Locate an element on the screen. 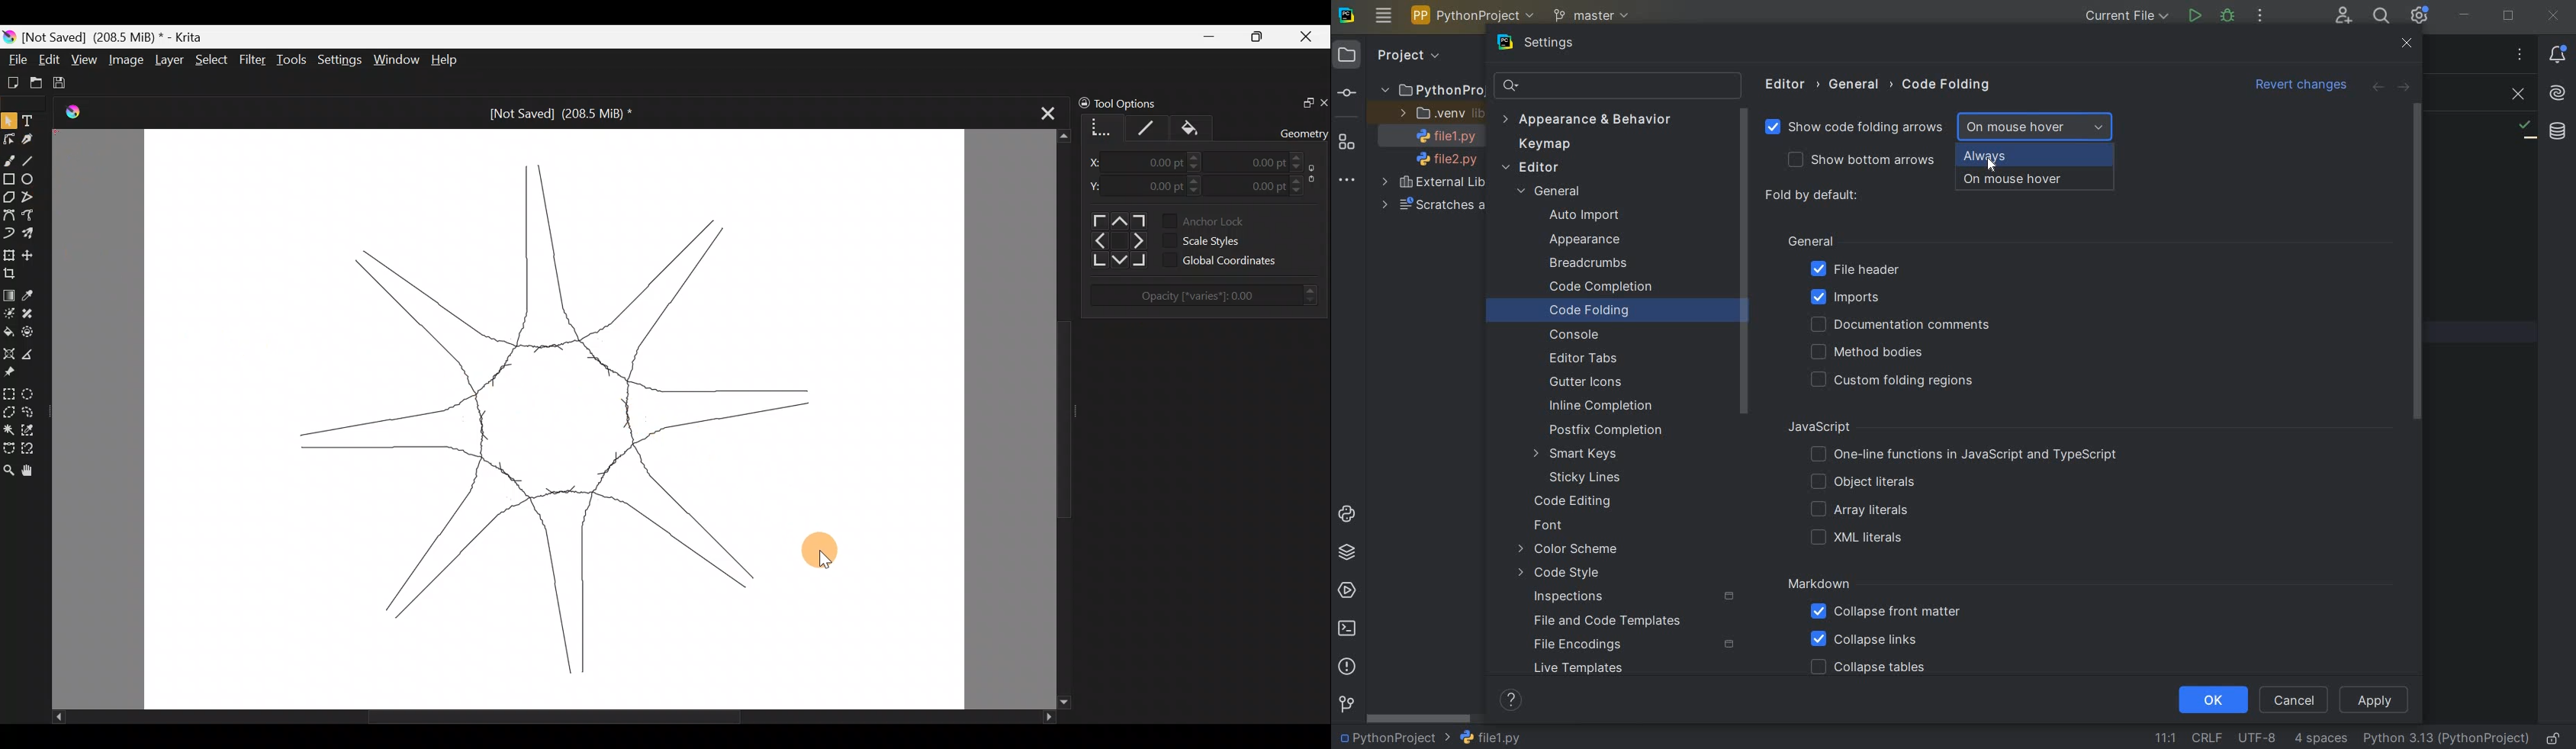 The width and height of the screenshot is (2576, 756). Open existing document is located at coordinates (37, 81).